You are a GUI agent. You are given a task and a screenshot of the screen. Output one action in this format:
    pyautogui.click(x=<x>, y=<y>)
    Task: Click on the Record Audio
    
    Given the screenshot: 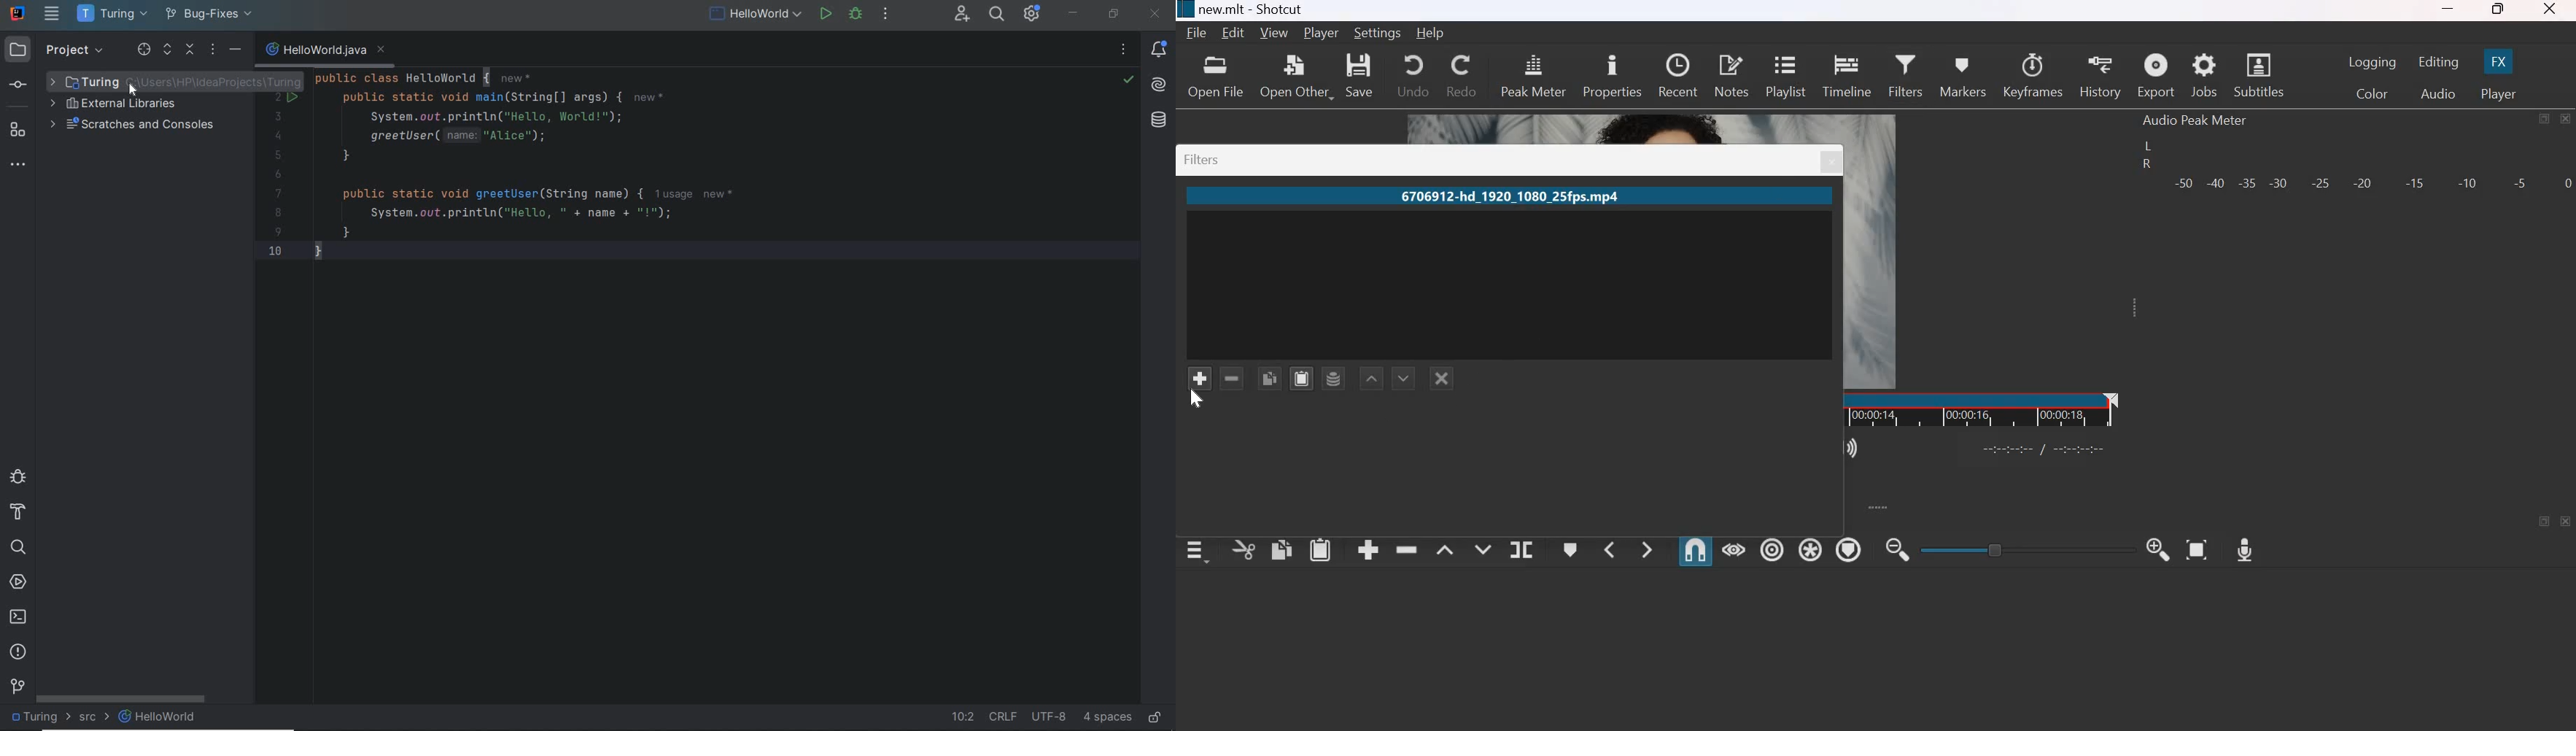 What is the action you would take?
    pyautogui.click(x=2243, y=546)
    